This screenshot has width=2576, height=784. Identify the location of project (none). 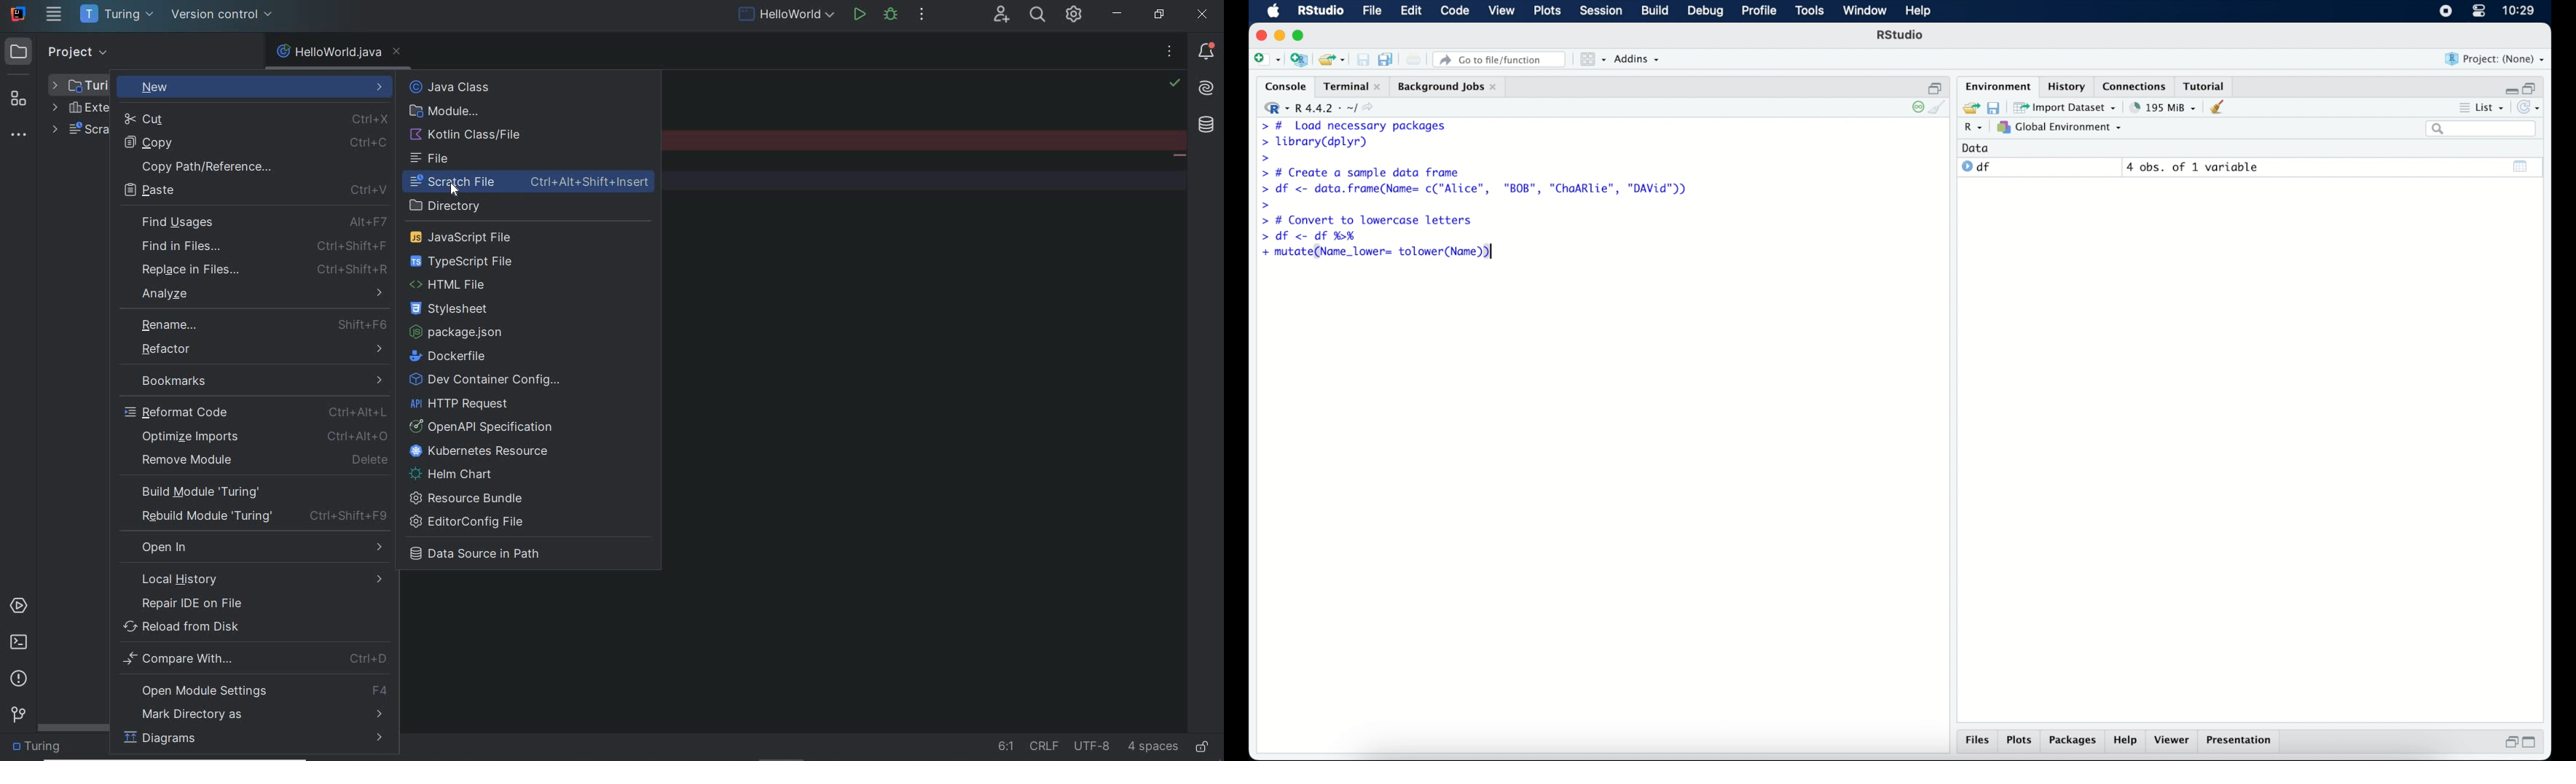
(2496, 59).